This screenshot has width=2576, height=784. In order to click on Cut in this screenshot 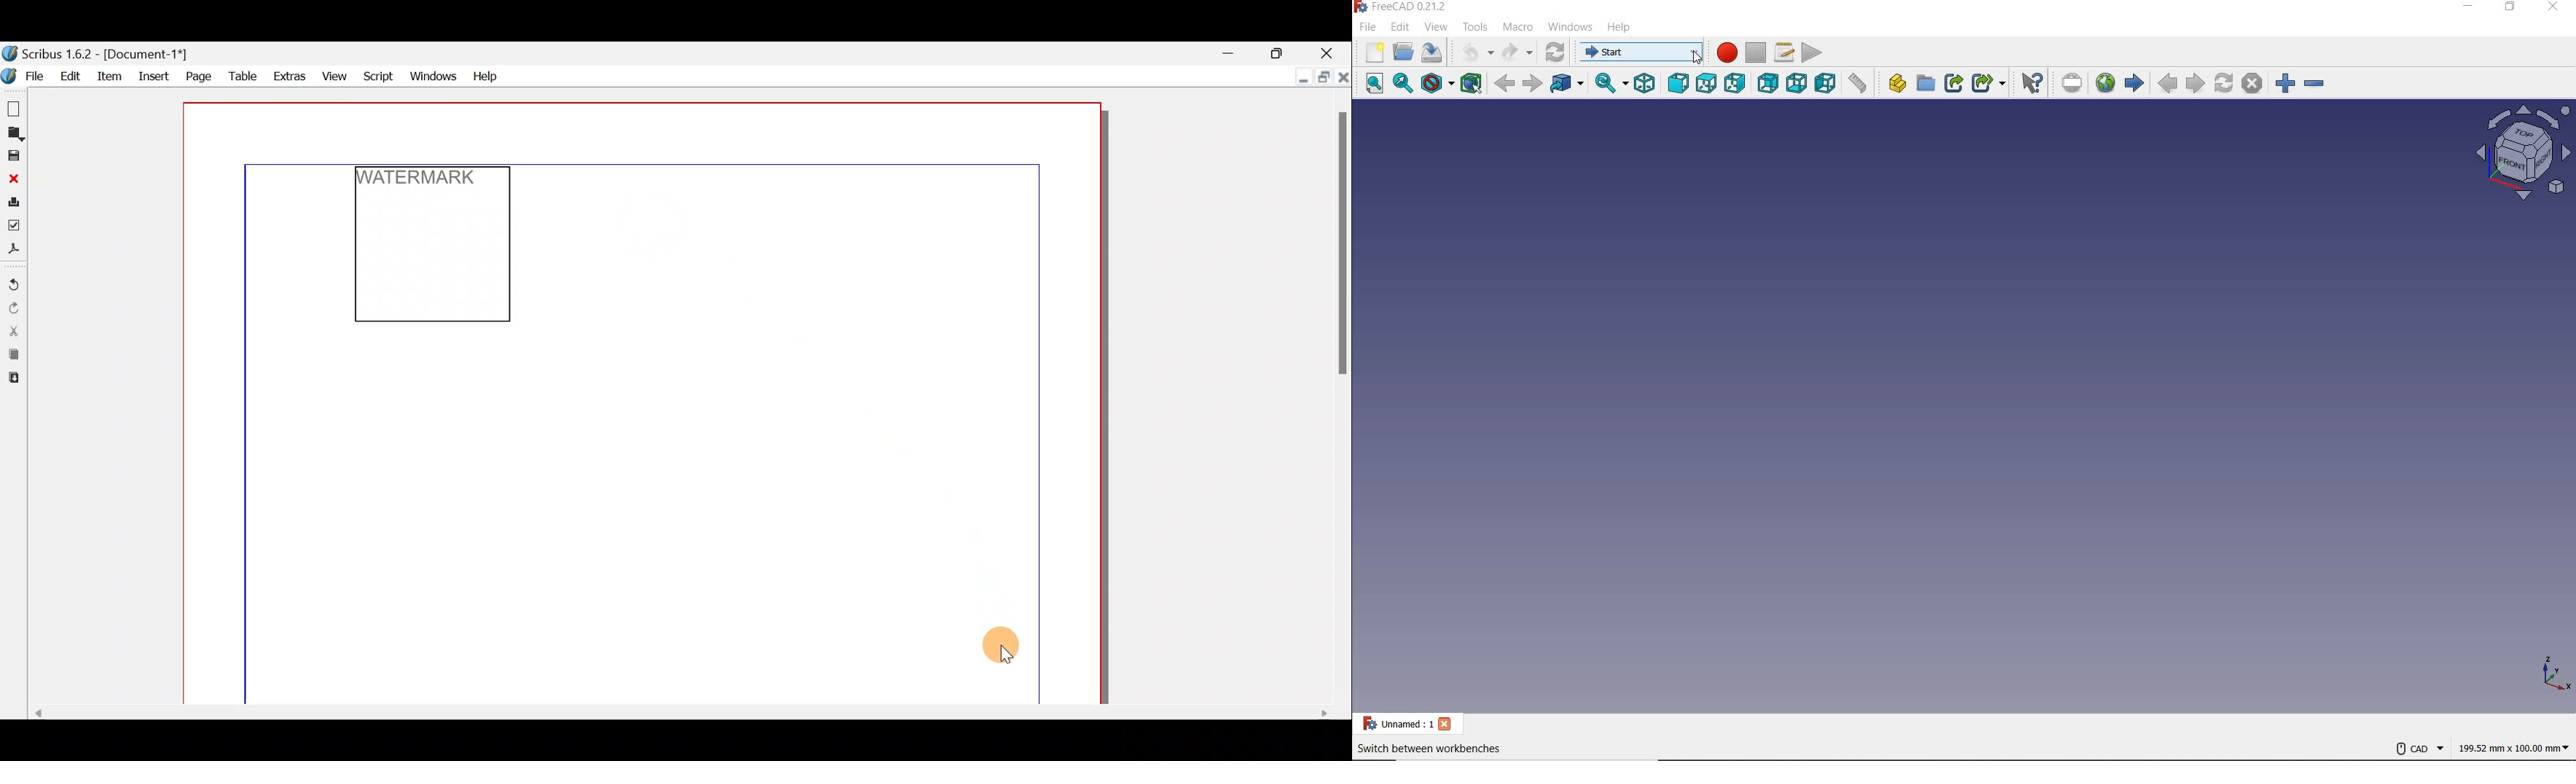, I will do `click(13, 330)`.